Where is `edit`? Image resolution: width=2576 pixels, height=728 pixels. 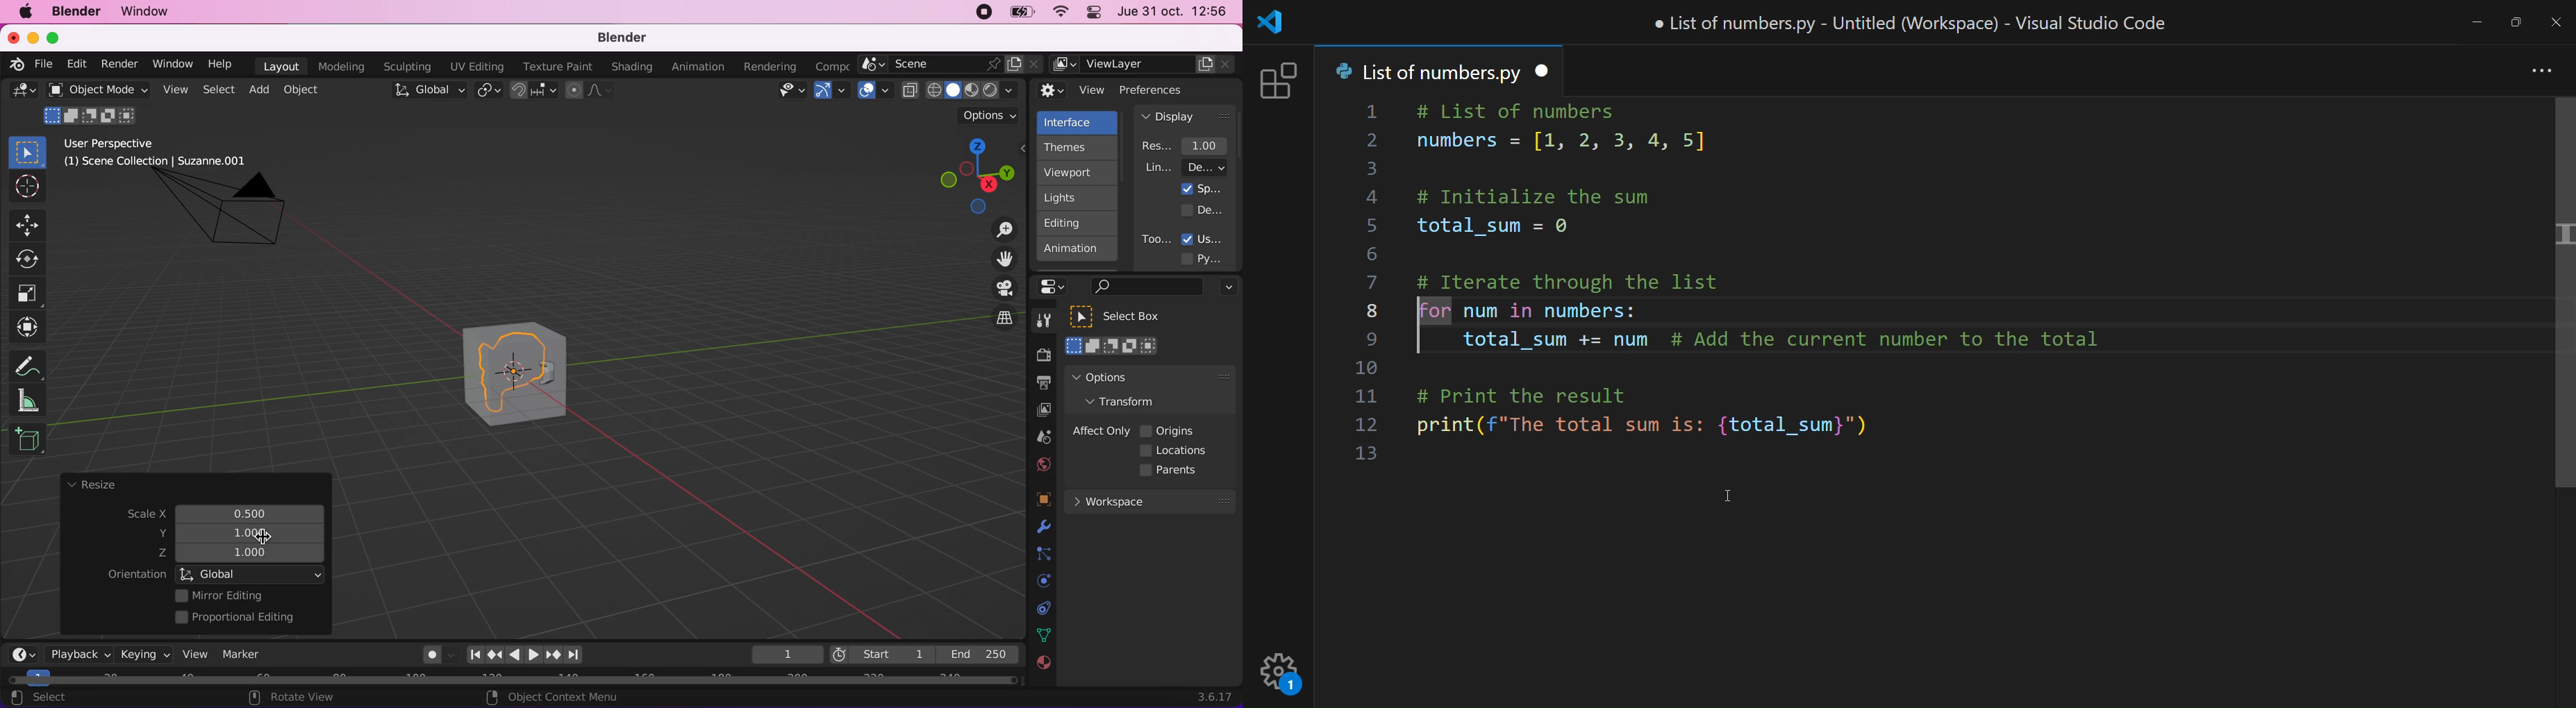
edit is located at coordinates (74, 64).